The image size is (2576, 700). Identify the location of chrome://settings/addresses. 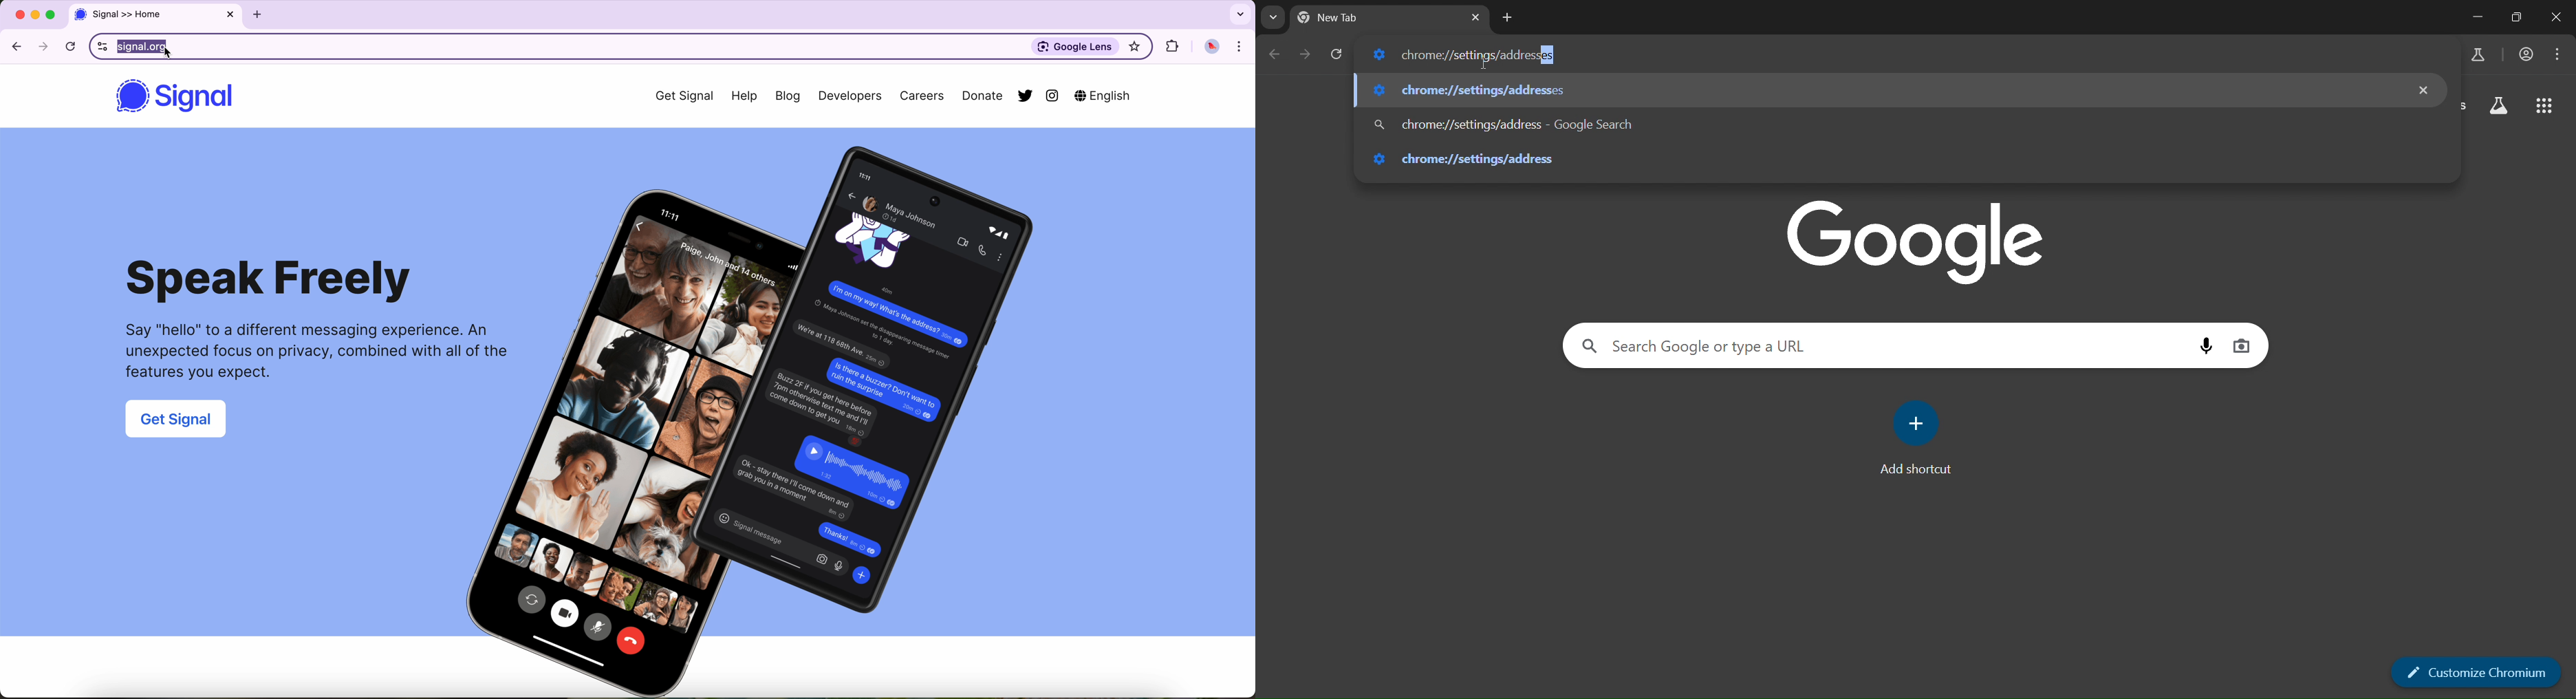
(1890, 160).